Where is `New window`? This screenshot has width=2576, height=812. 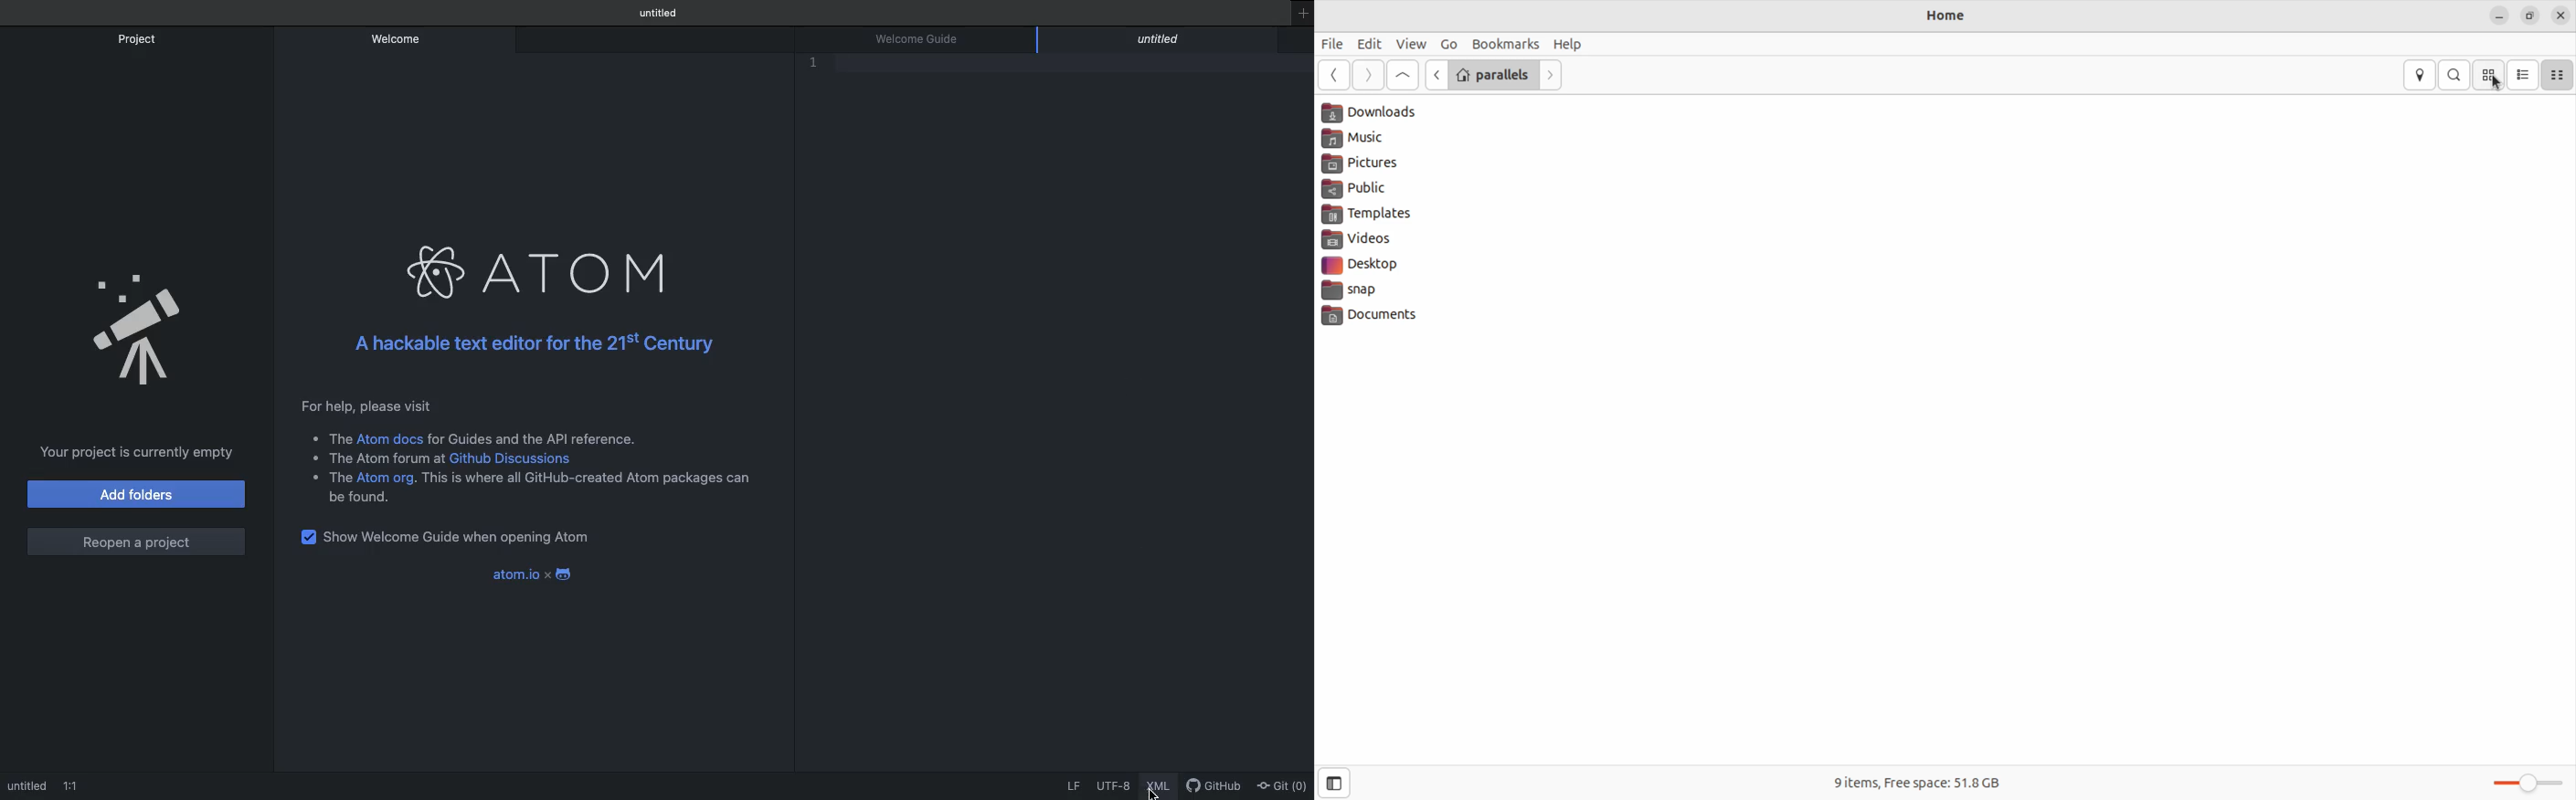 New window is located at coordinates (1300, 21).